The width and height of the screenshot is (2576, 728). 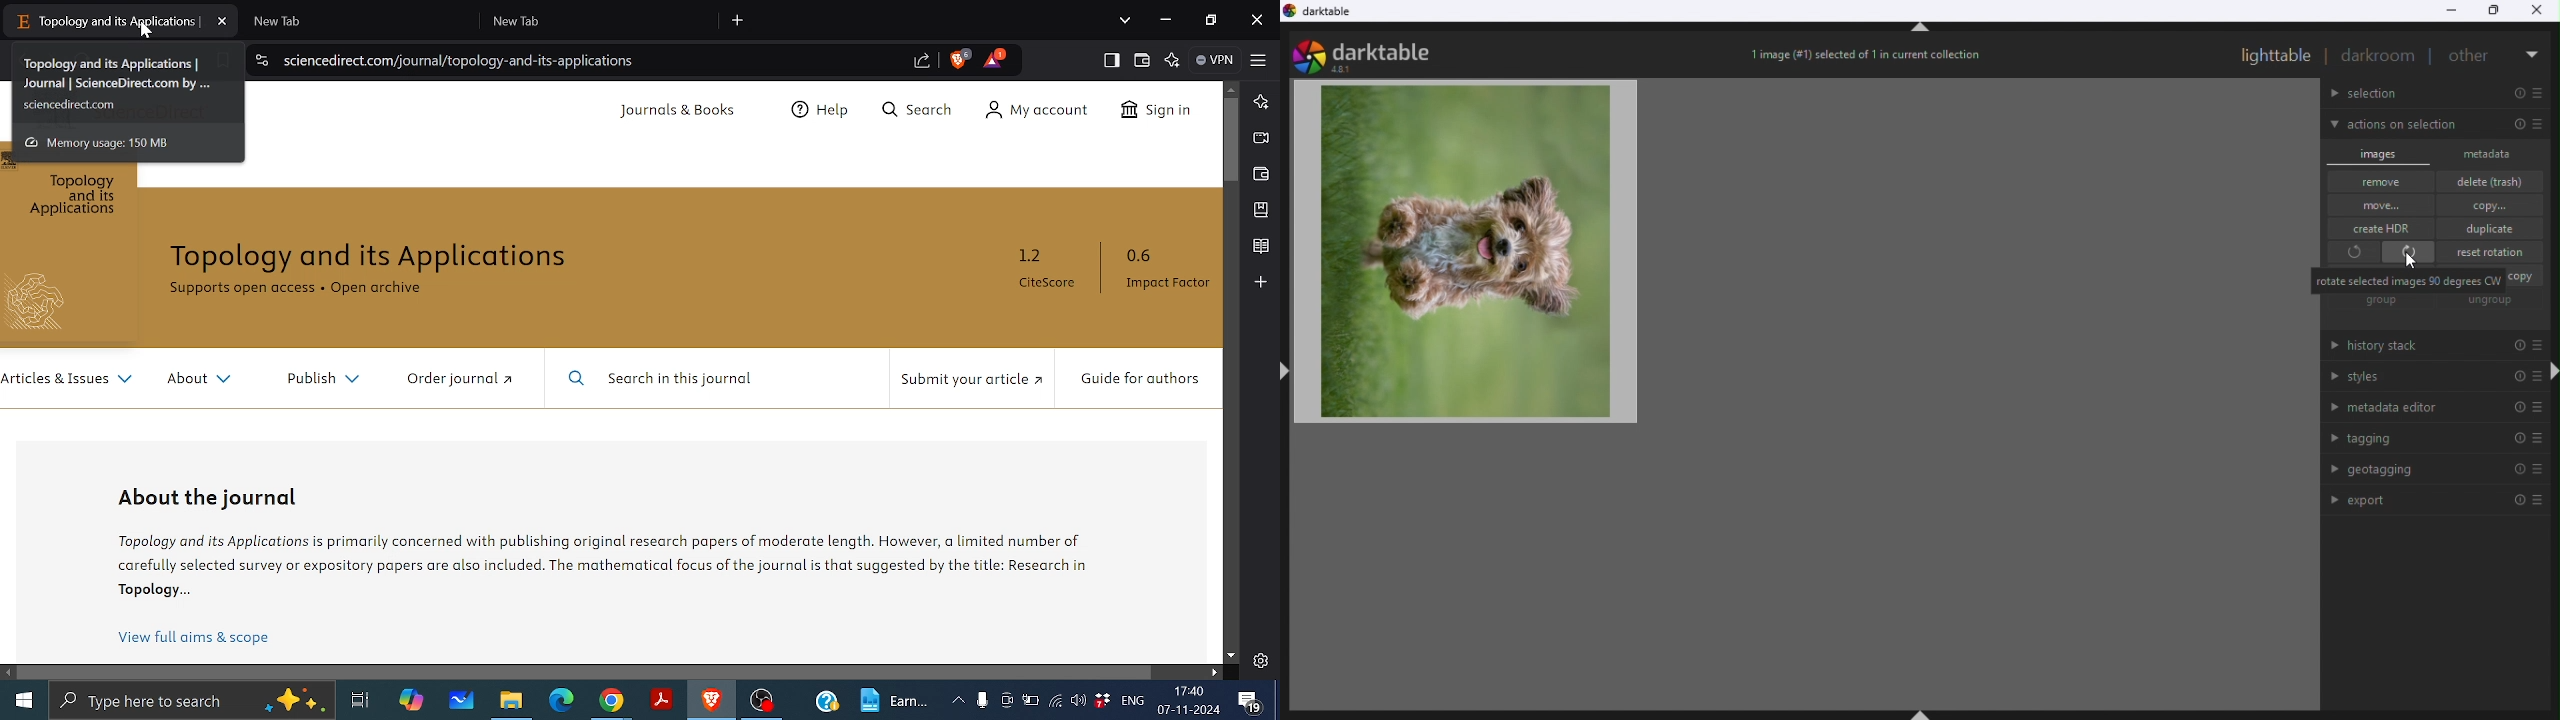 What do you see at coordinates (2412, 261) in the screenshot?
I see `mouse` at bounding box center [2412, 261].